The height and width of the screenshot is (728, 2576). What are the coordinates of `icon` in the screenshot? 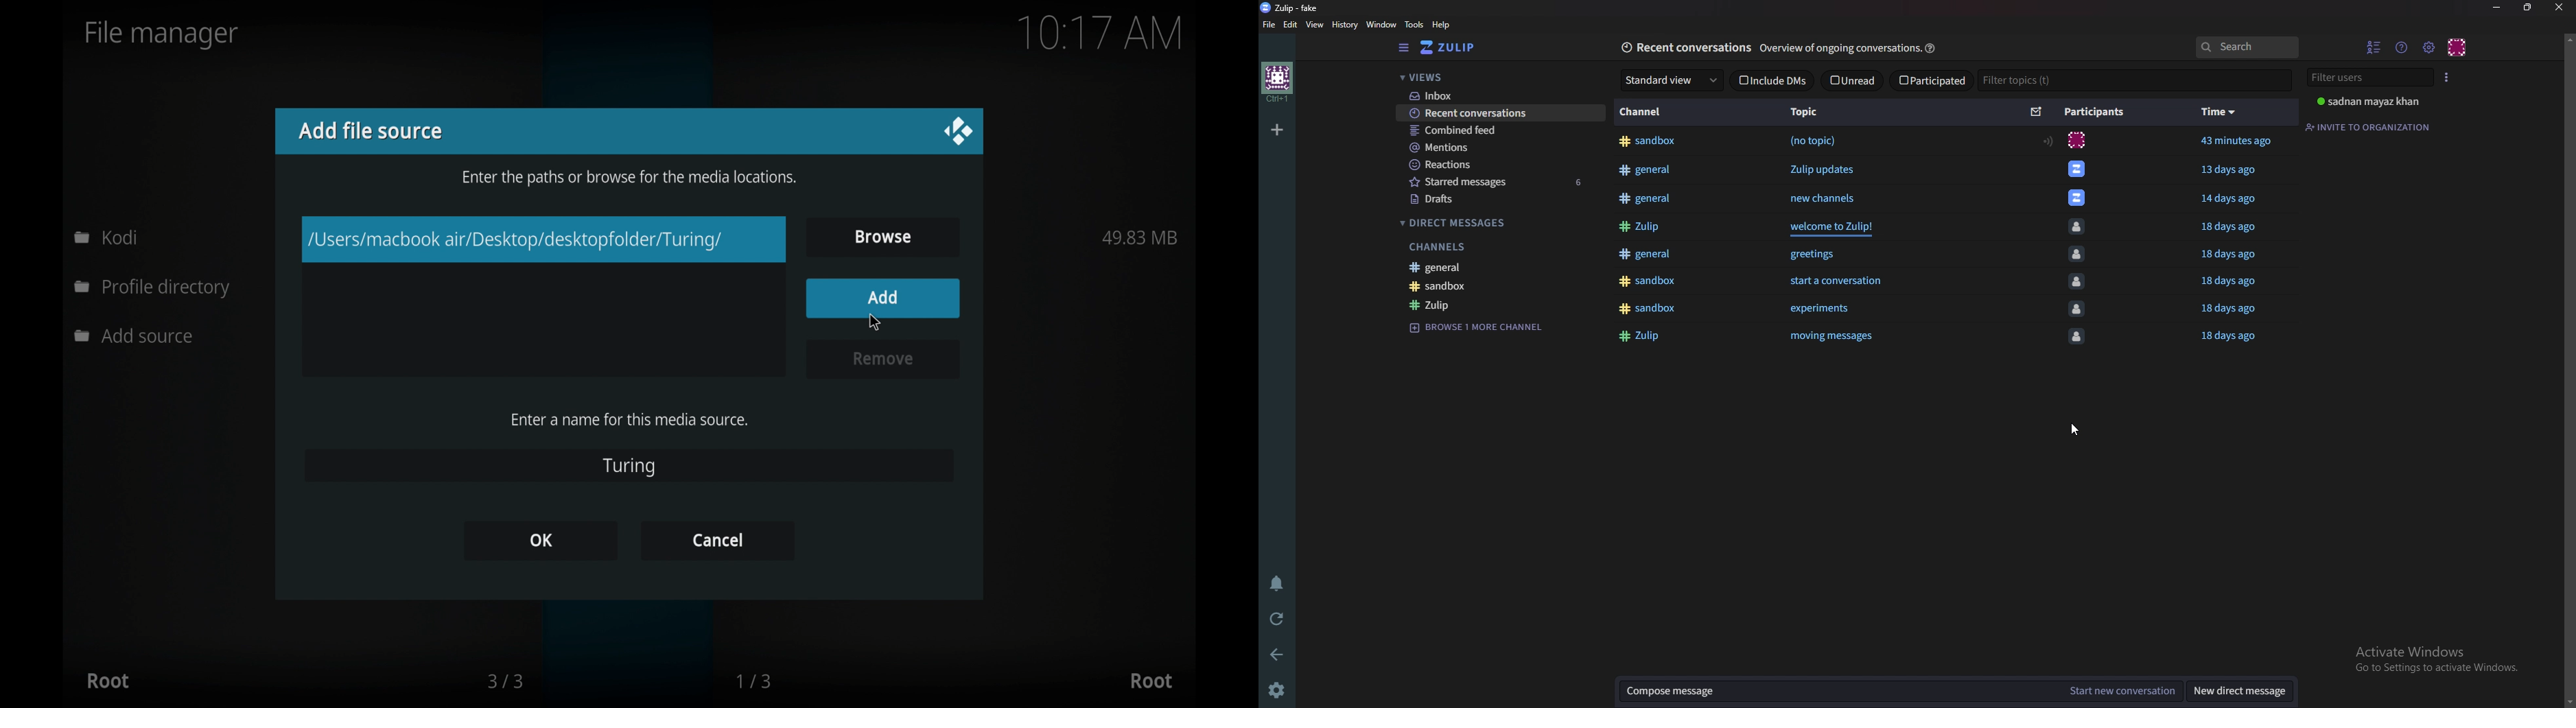 It's located at (2079, 315).